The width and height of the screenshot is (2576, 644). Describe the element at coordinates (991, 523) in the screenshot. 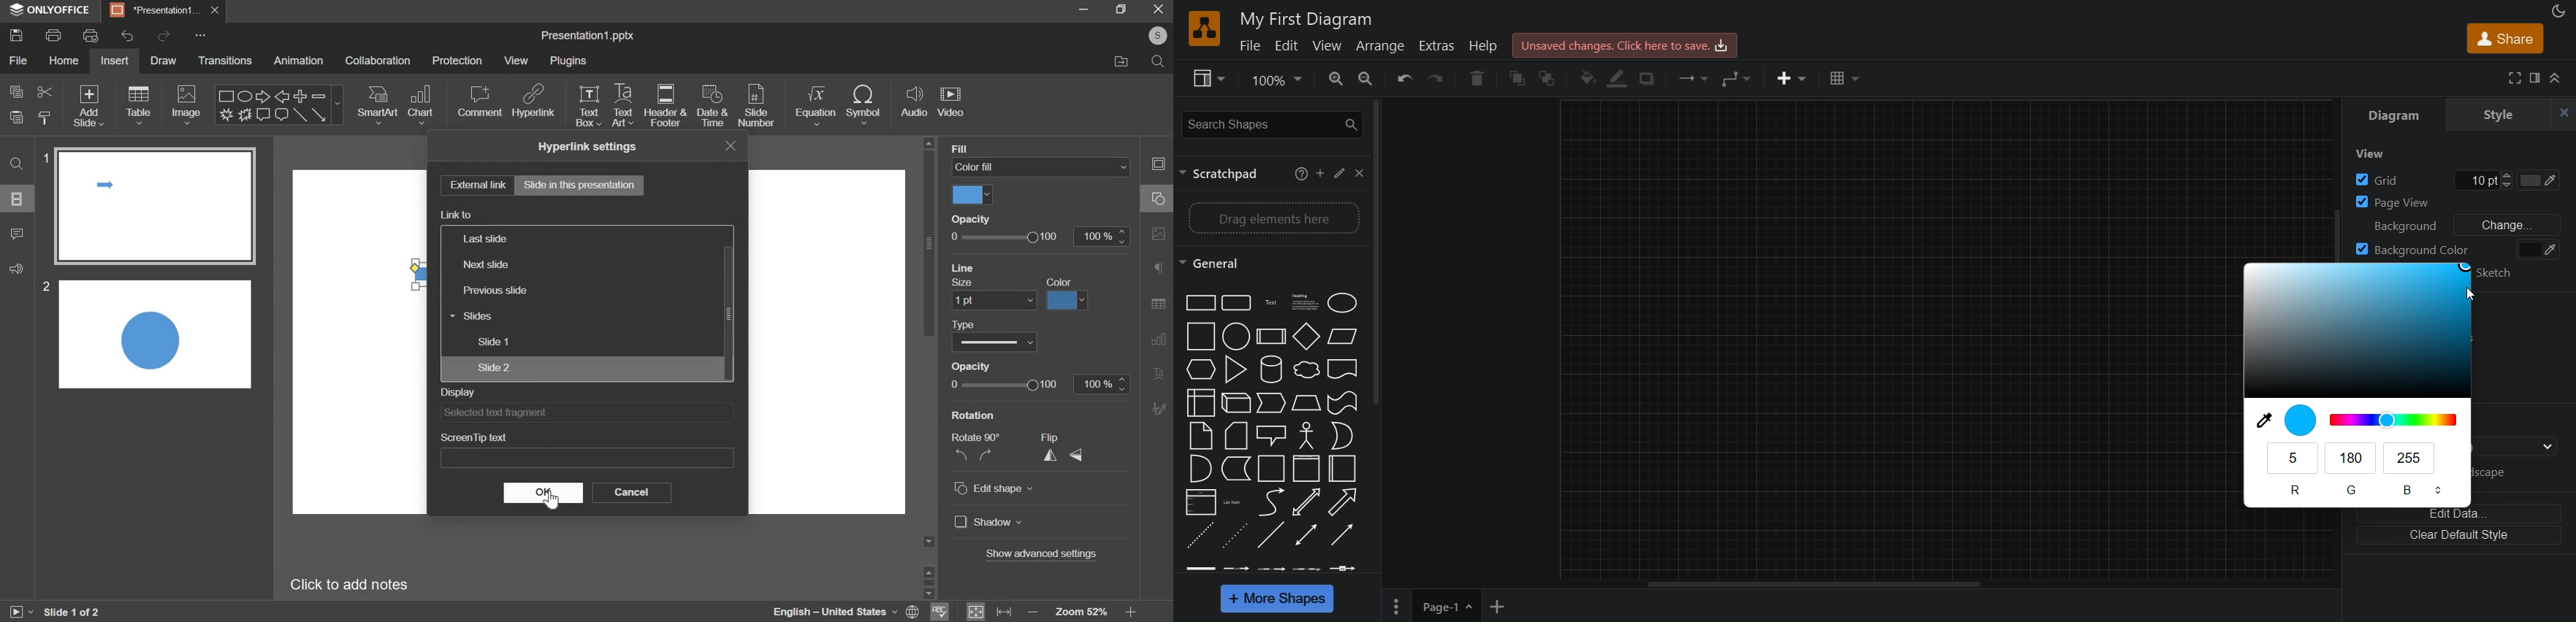

I see `shadow` at that location.